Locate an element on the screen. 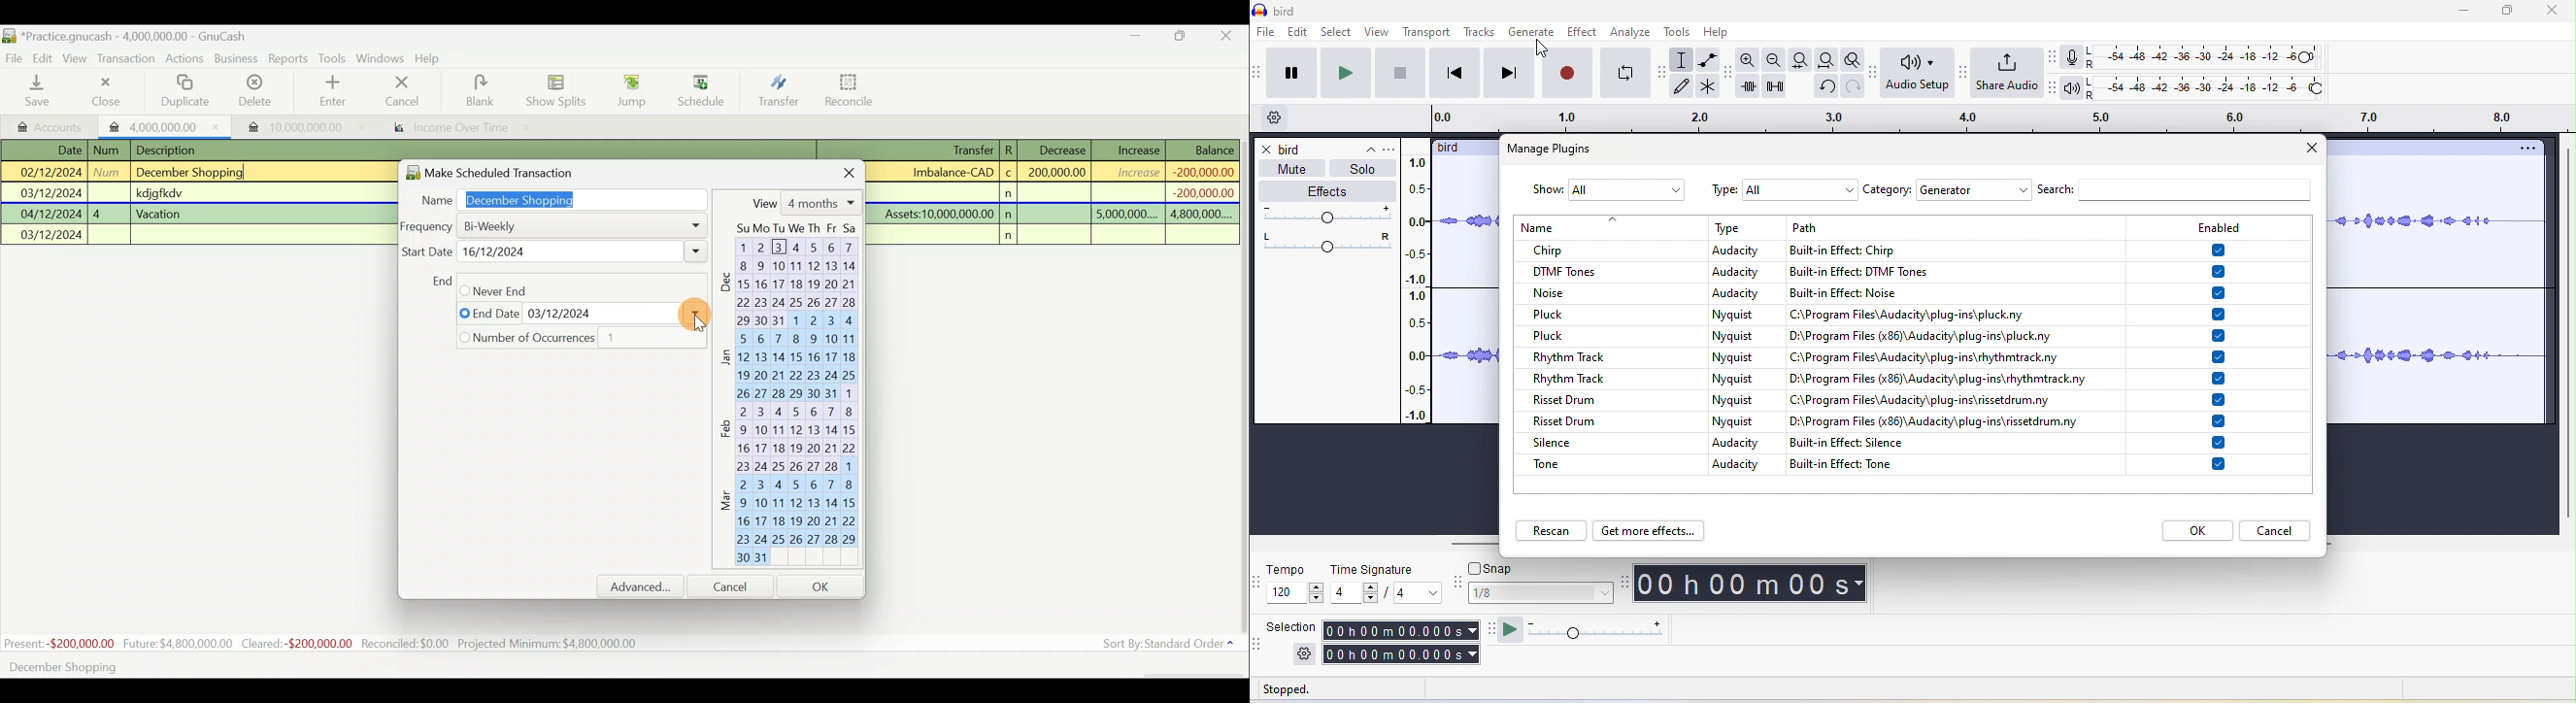 This screenshot has width=2576, height=728. tone is located at coordinates (1573, 463).